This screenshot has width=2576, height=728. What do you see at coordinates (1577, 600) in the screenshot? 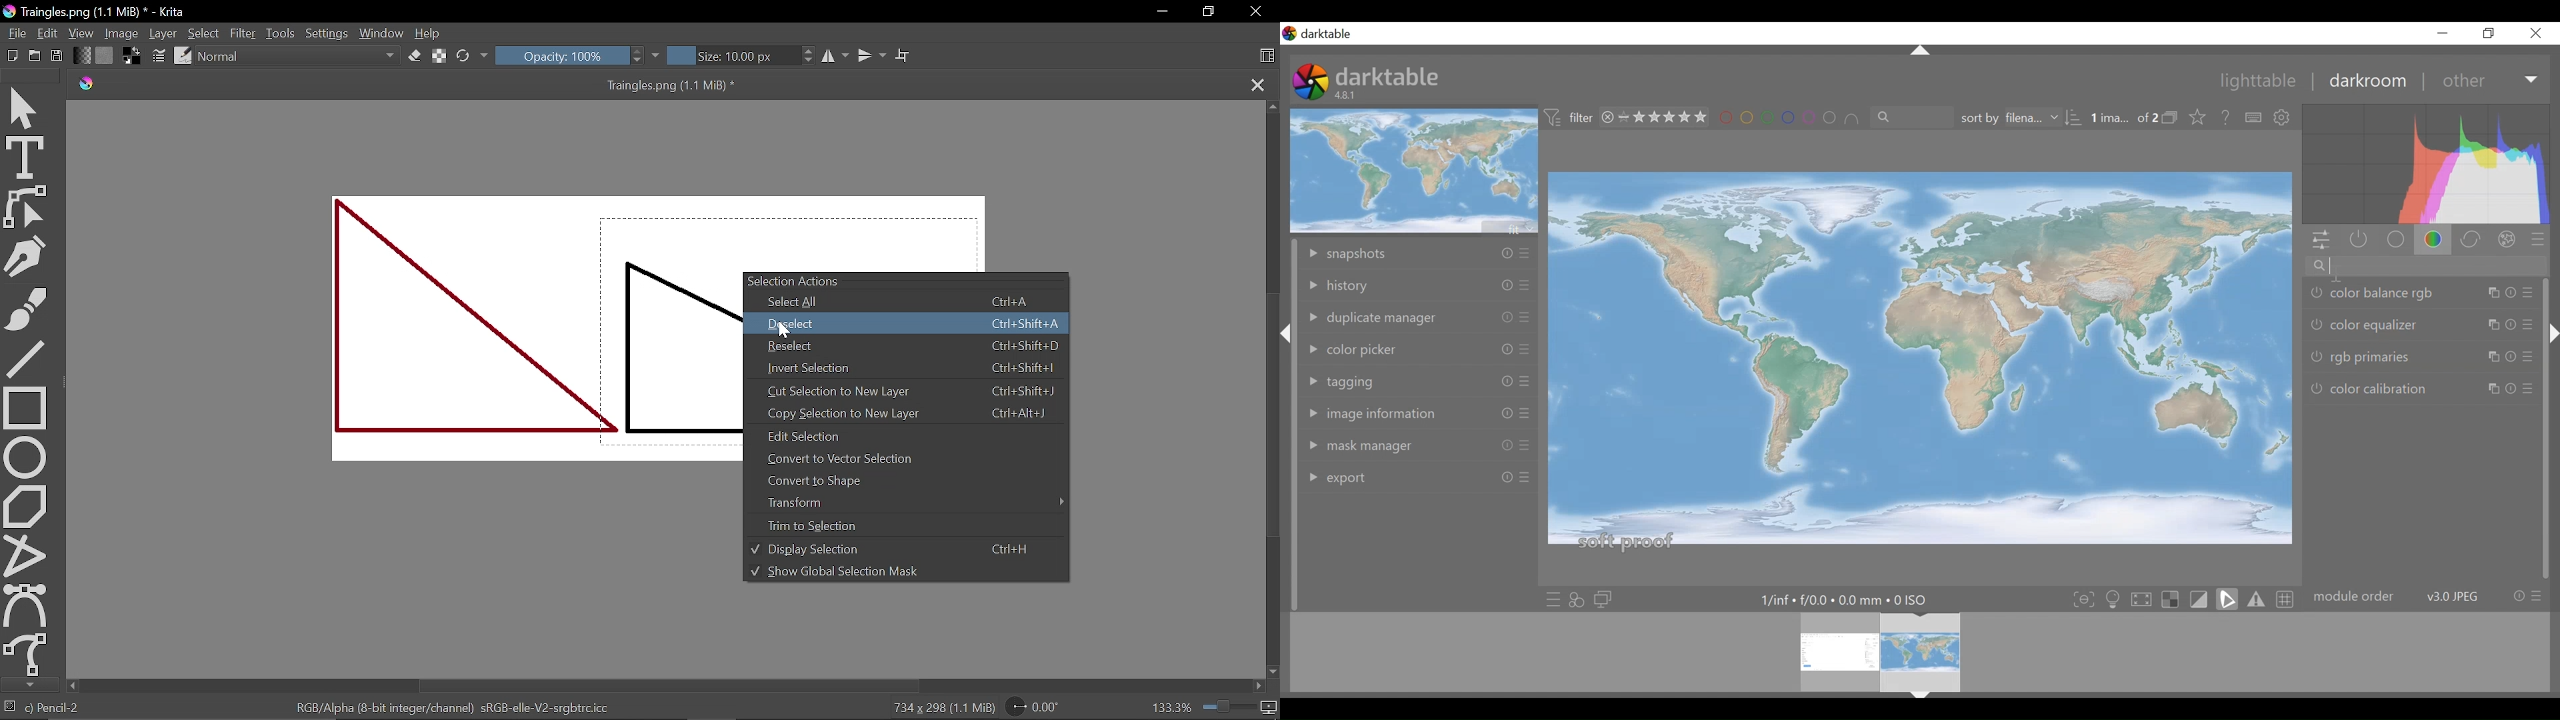
I see `quick access for appyling any of styles ` at bounding box center [1577, 600].